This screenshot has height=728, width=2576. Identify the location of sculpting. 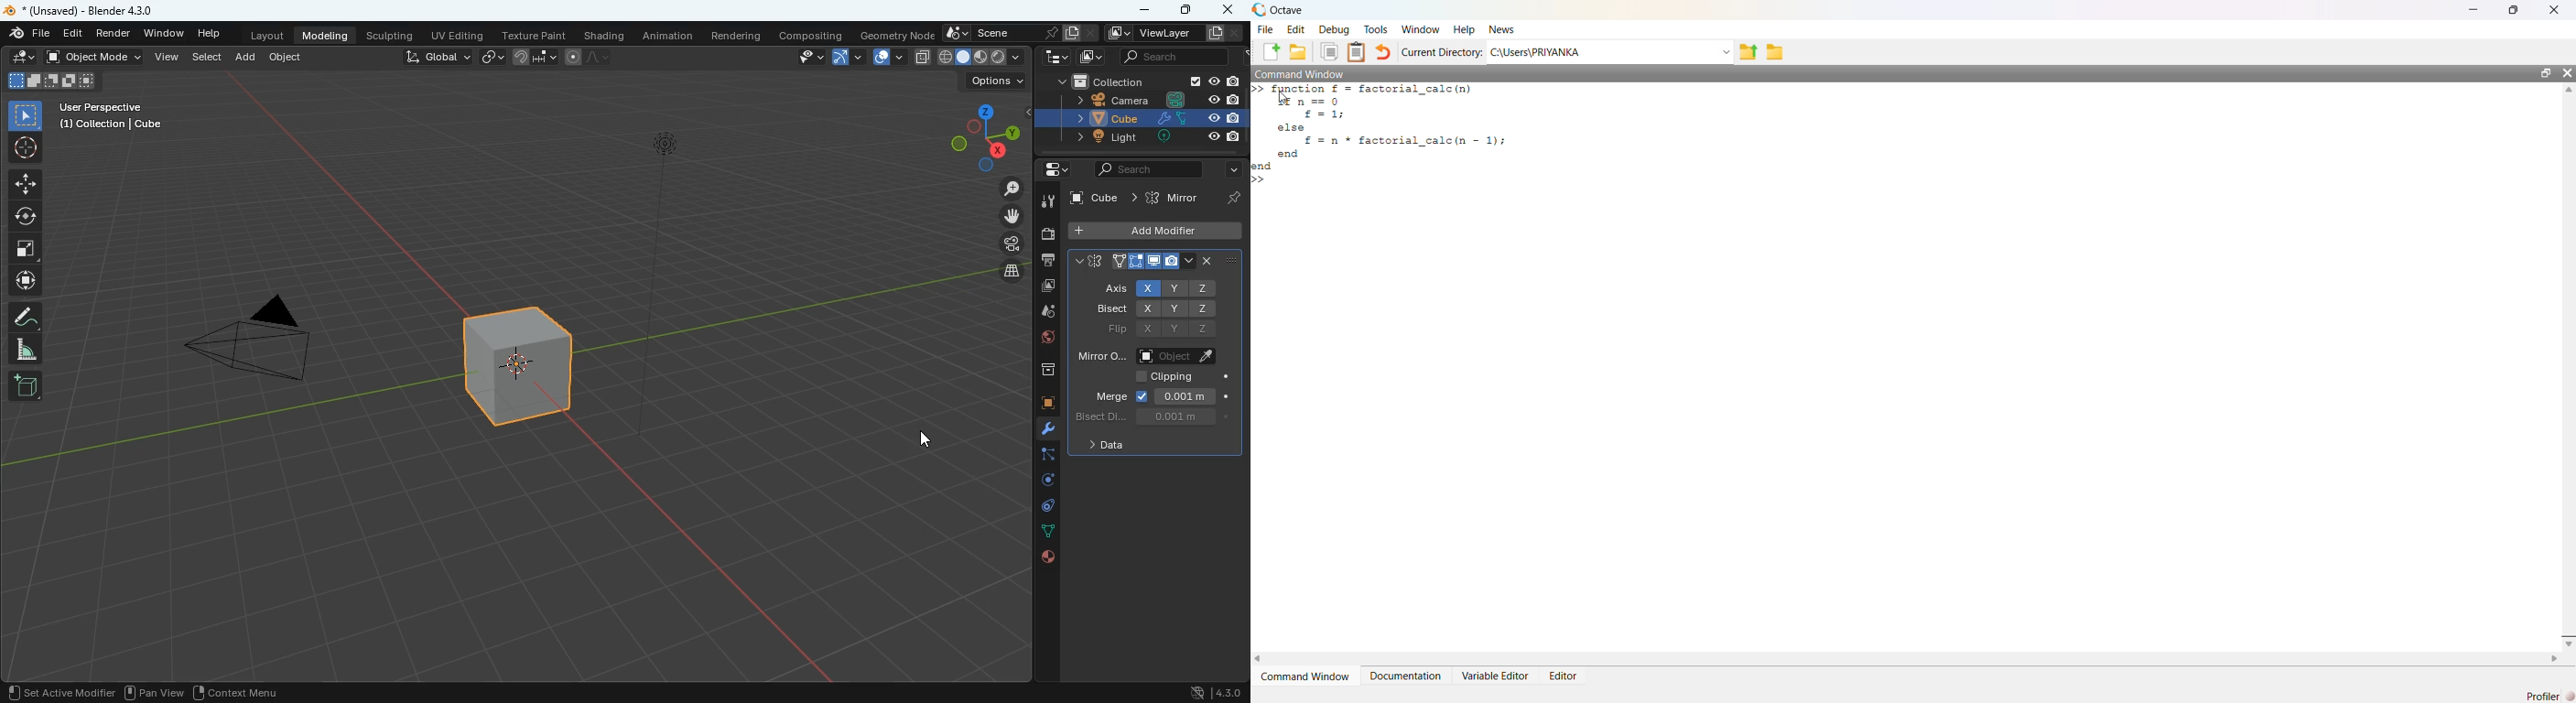
(393, 35).